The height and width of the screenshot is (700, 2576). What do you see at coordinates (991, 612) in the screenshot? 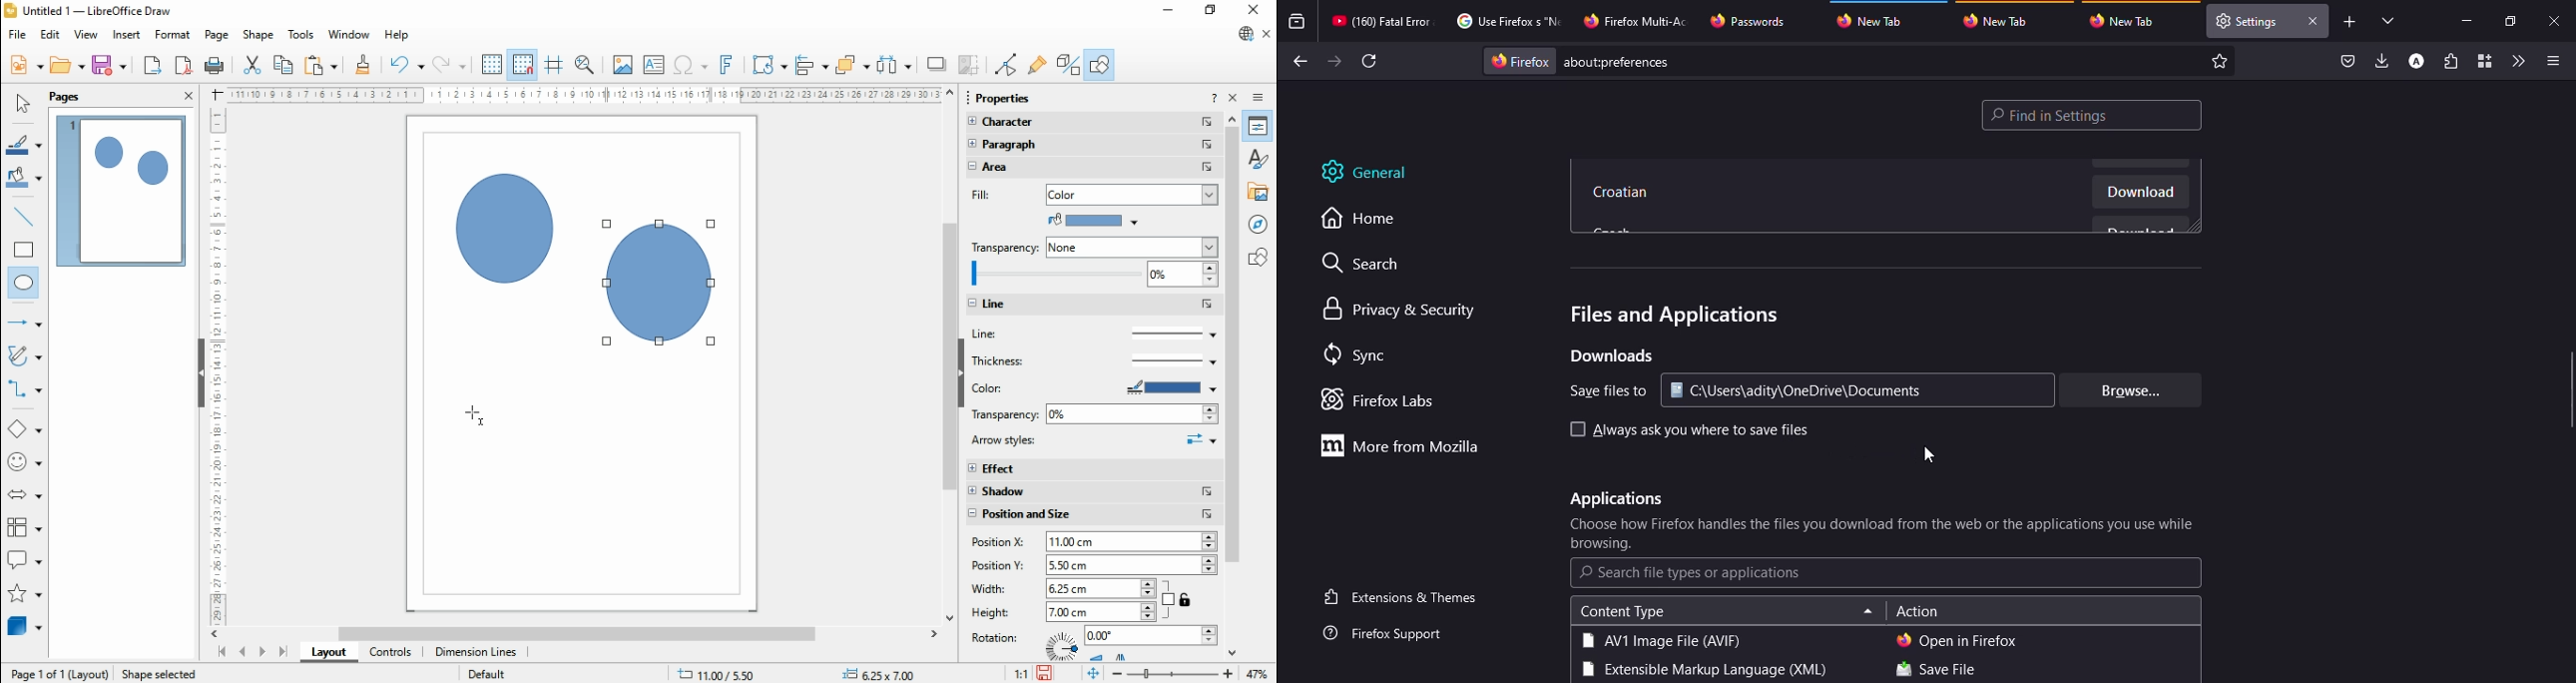
I see `height` at bounding box center [991, 612].